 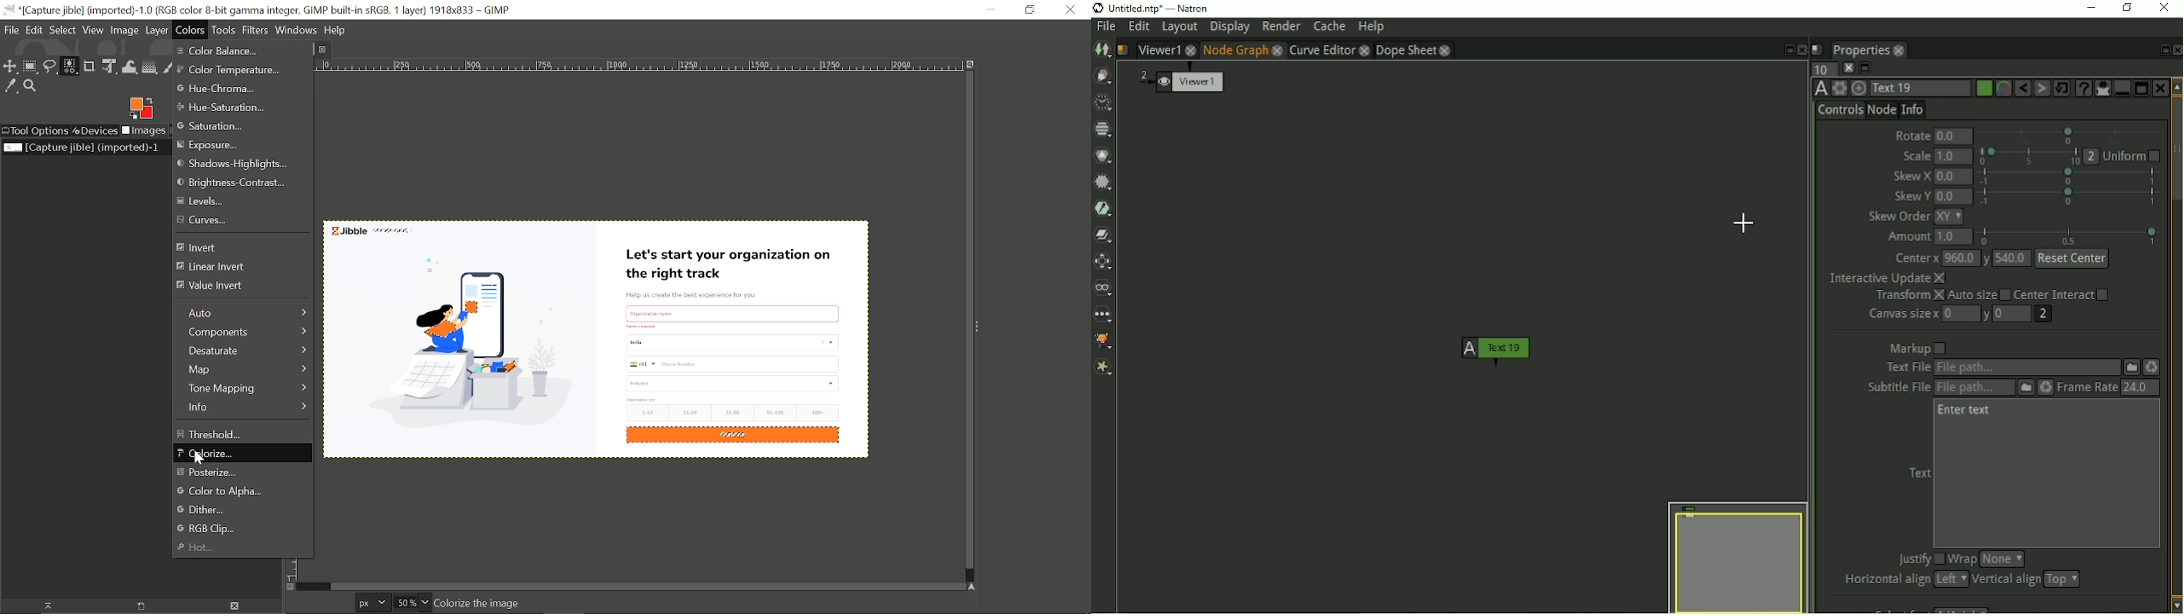 I want to click on Text 1, so click(x=1922, y=88).